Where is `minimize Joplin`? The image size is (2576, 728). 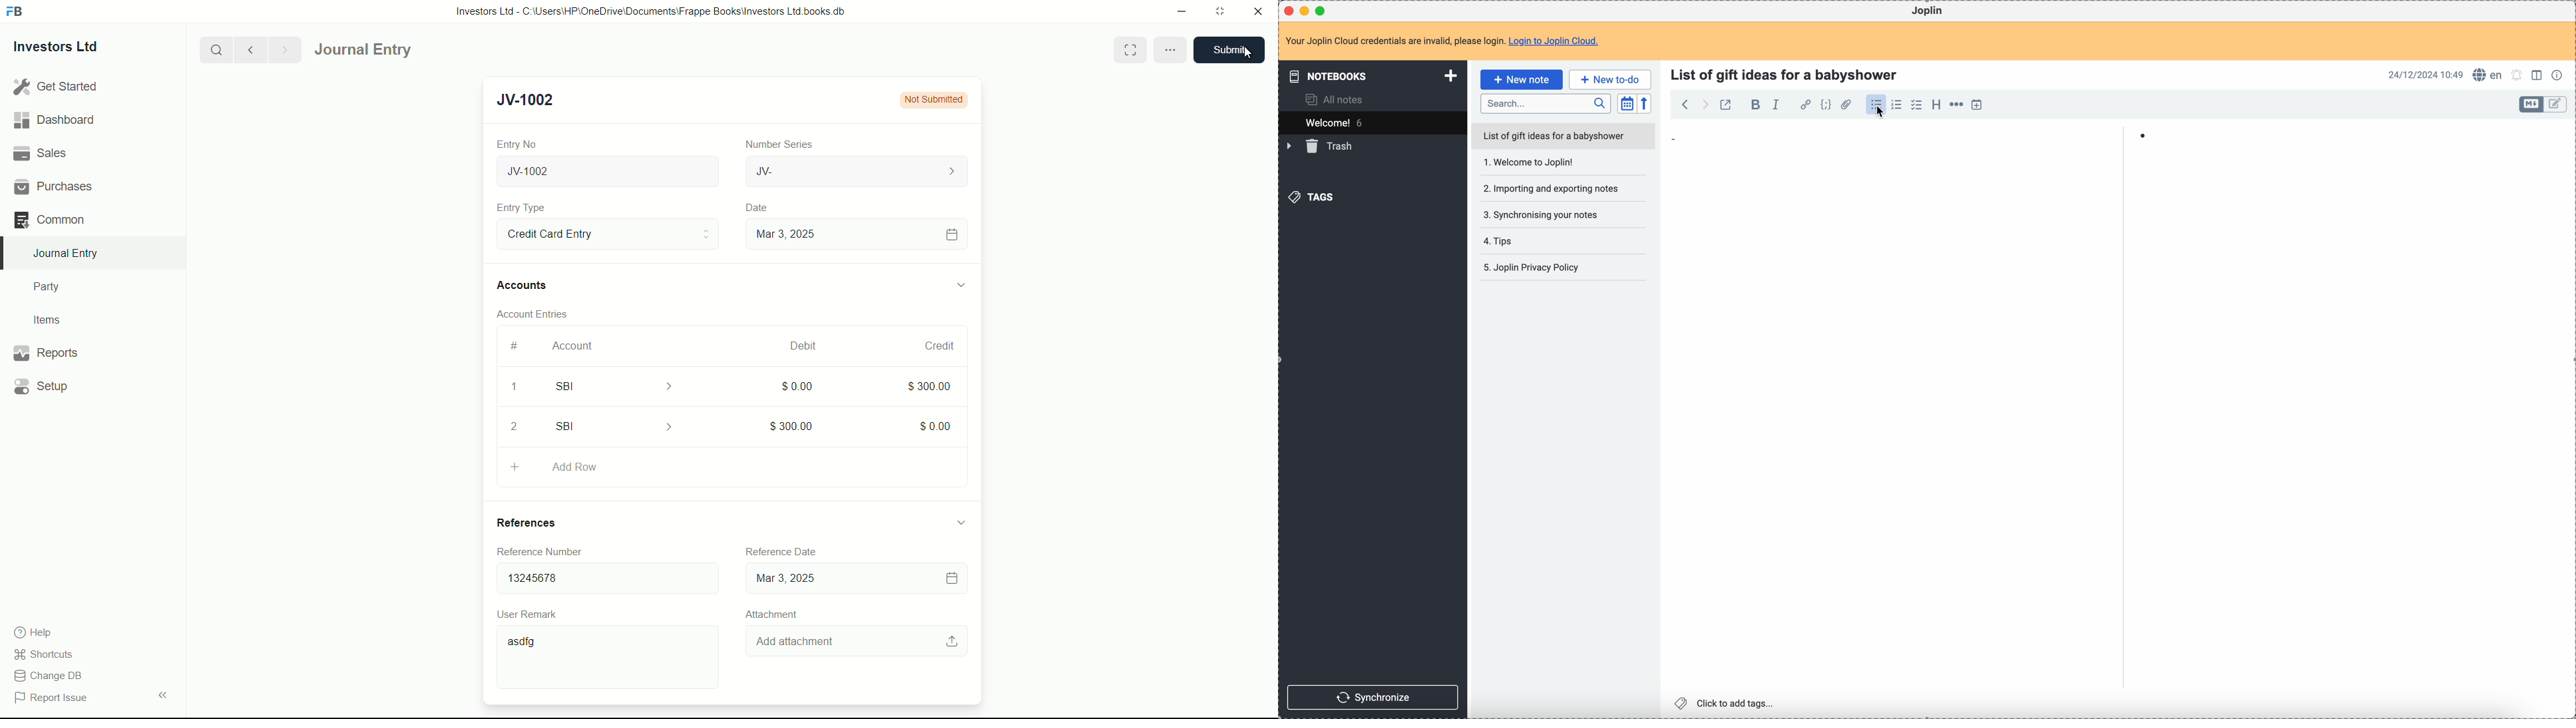 minimize Joplin is located at coordinates (1307, 11).